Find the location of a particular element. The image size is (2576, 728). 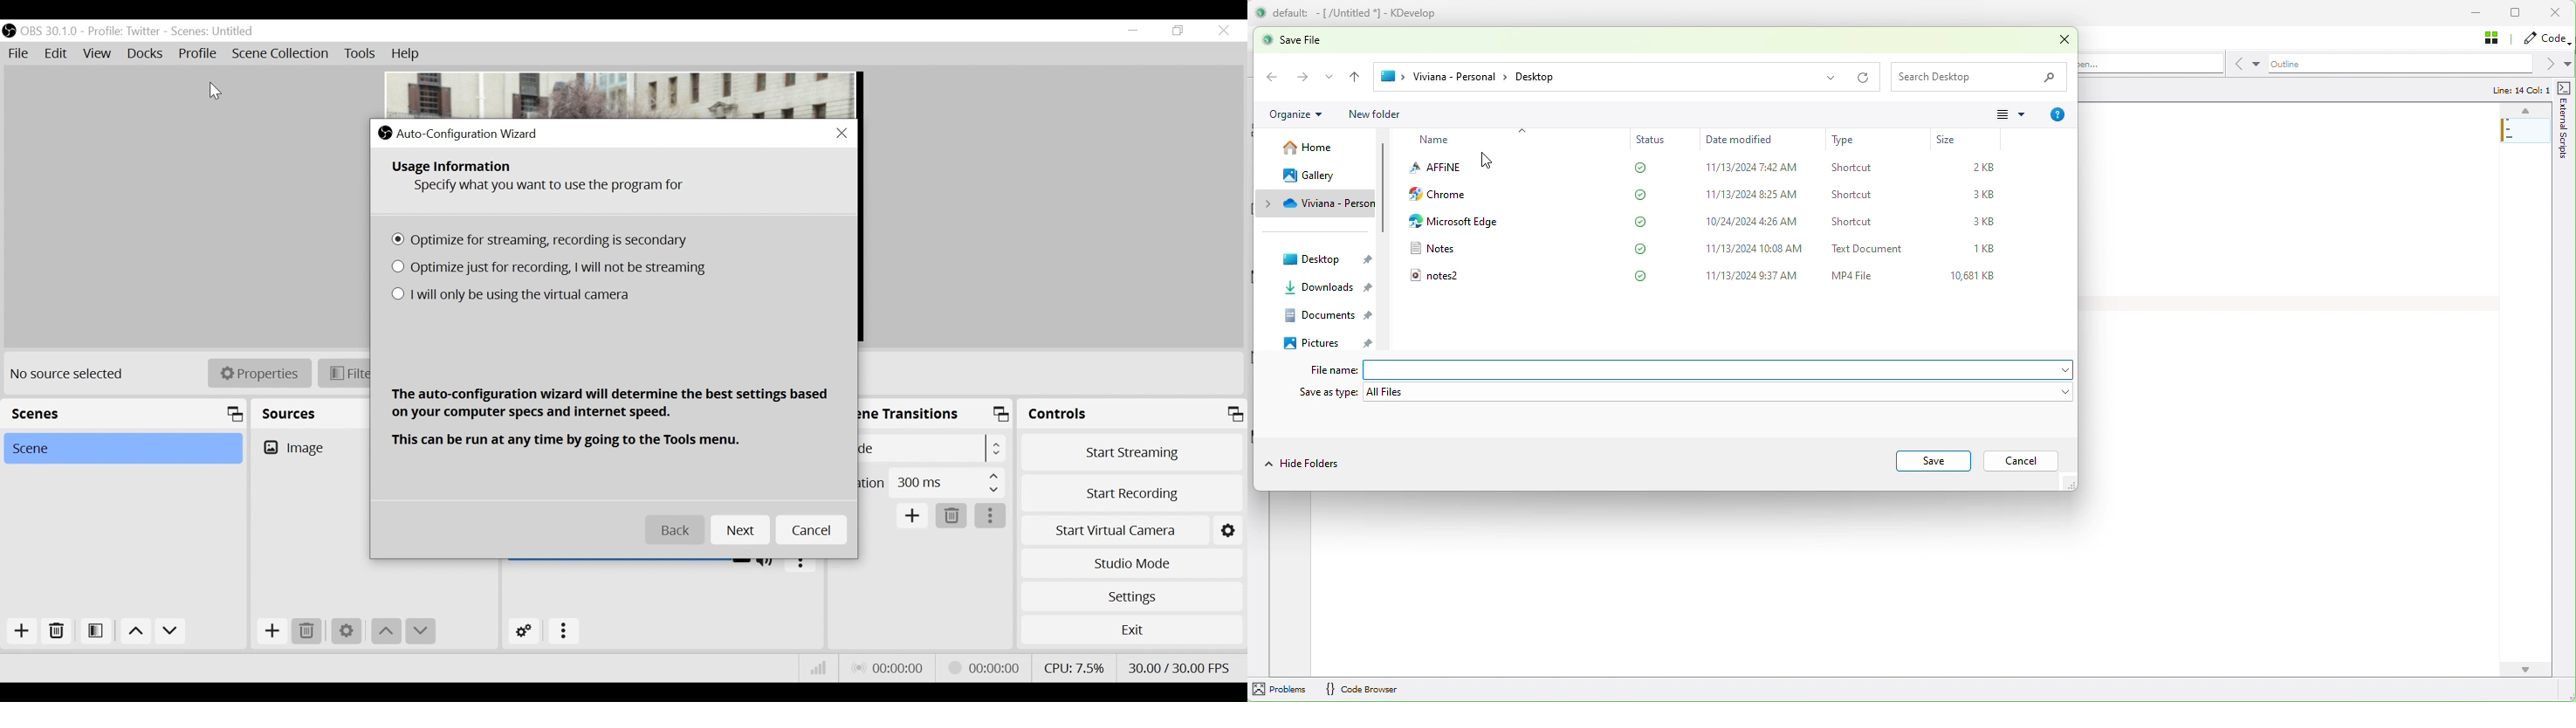

Close is located at coordinates (1223, 30).